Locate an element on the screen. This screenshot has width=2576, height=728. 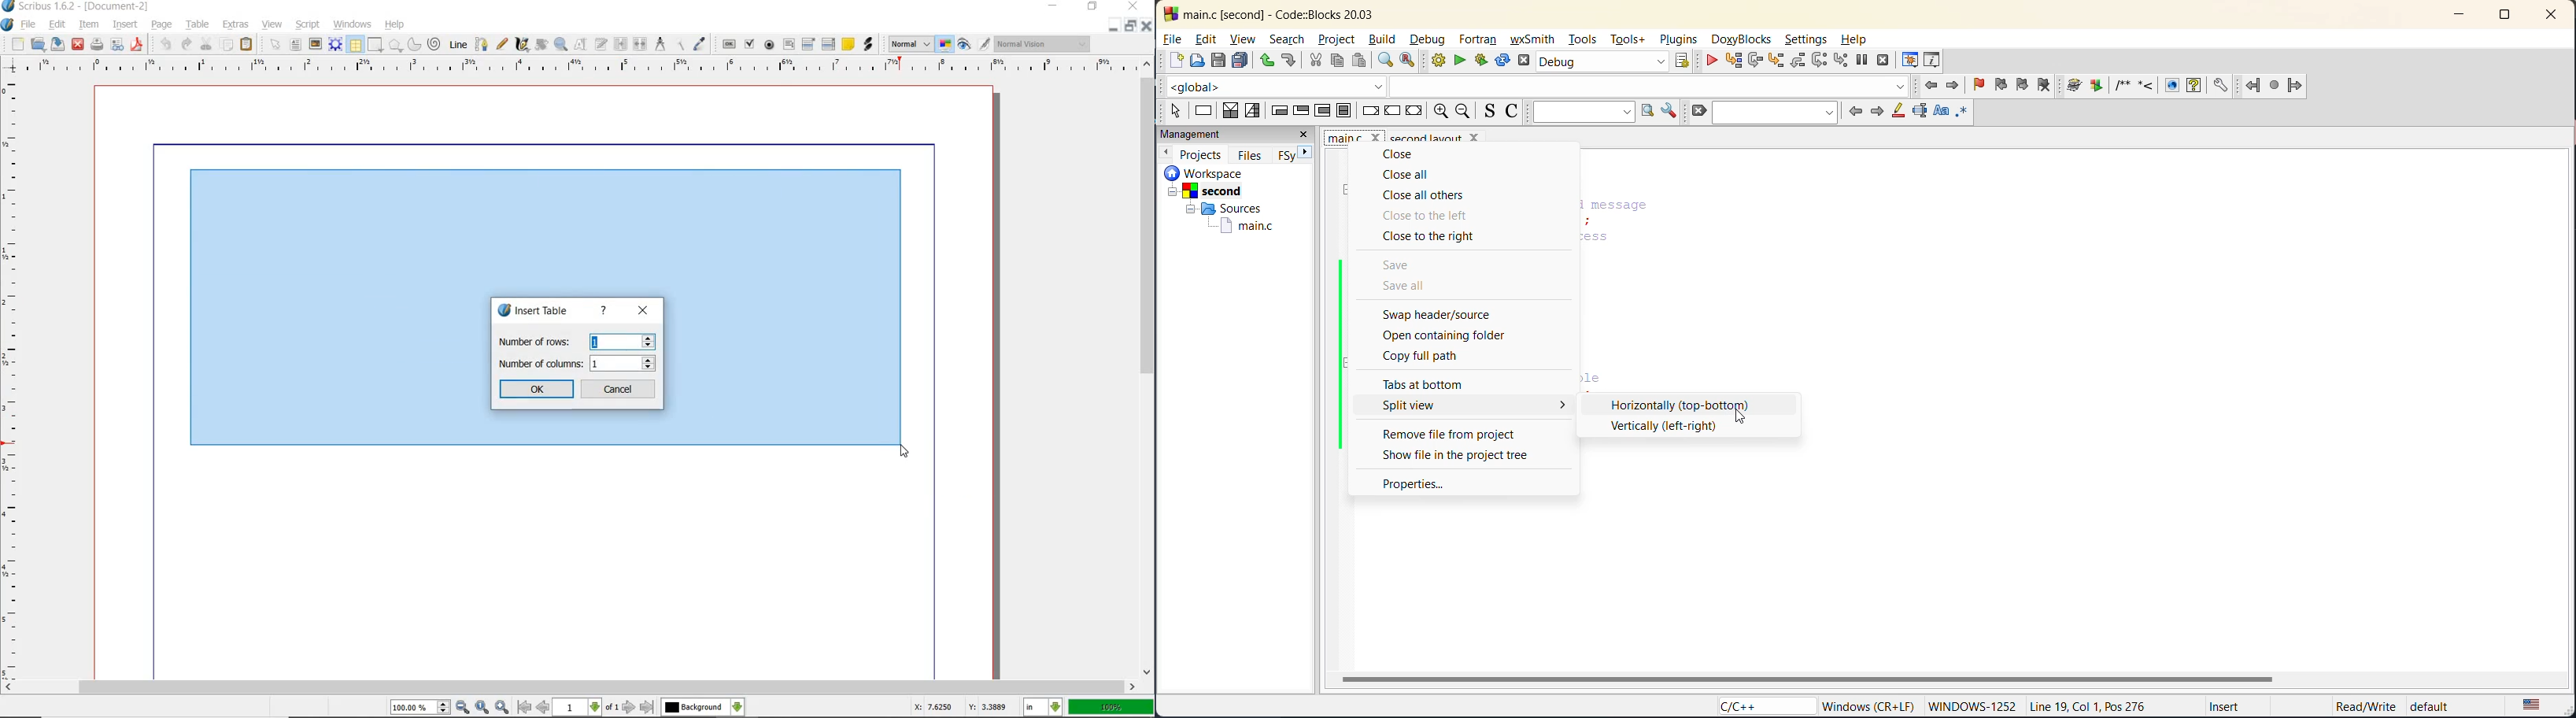
step out is located at coordinates (1798, 61).